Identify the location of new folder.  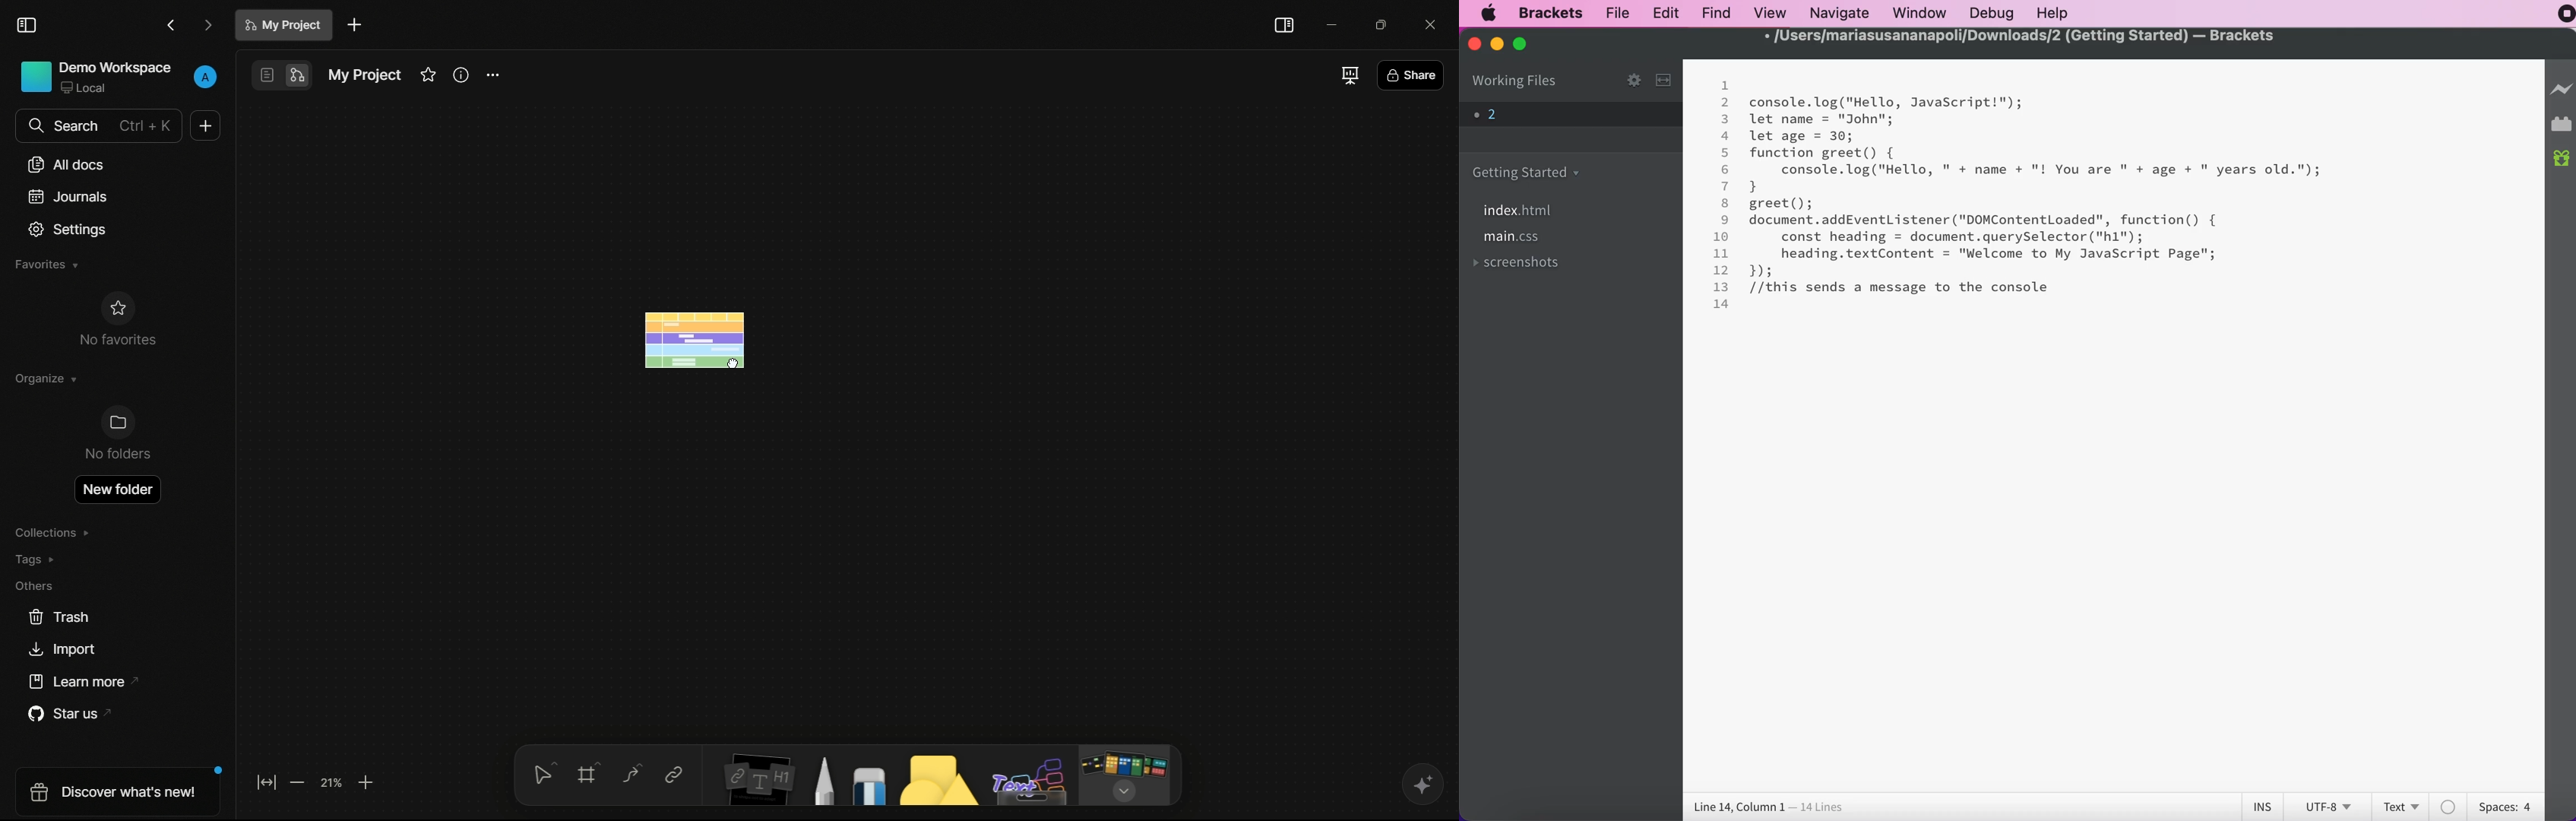
(119, 487).